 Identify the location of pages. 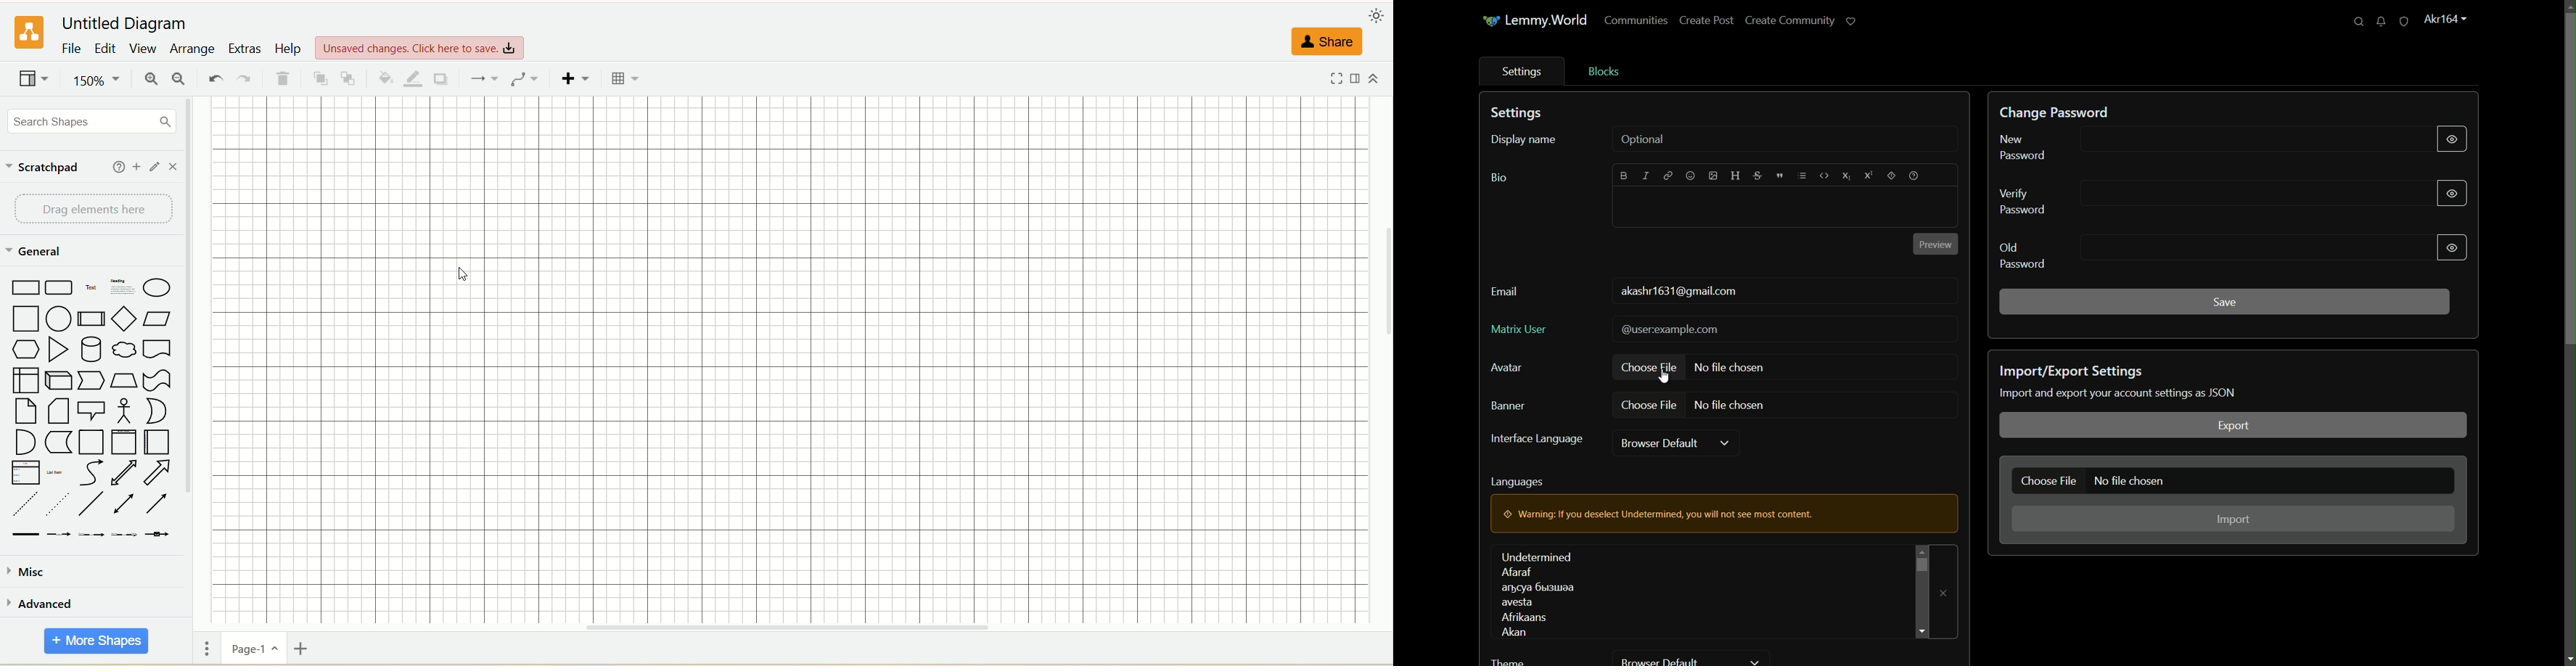
(210, 646).